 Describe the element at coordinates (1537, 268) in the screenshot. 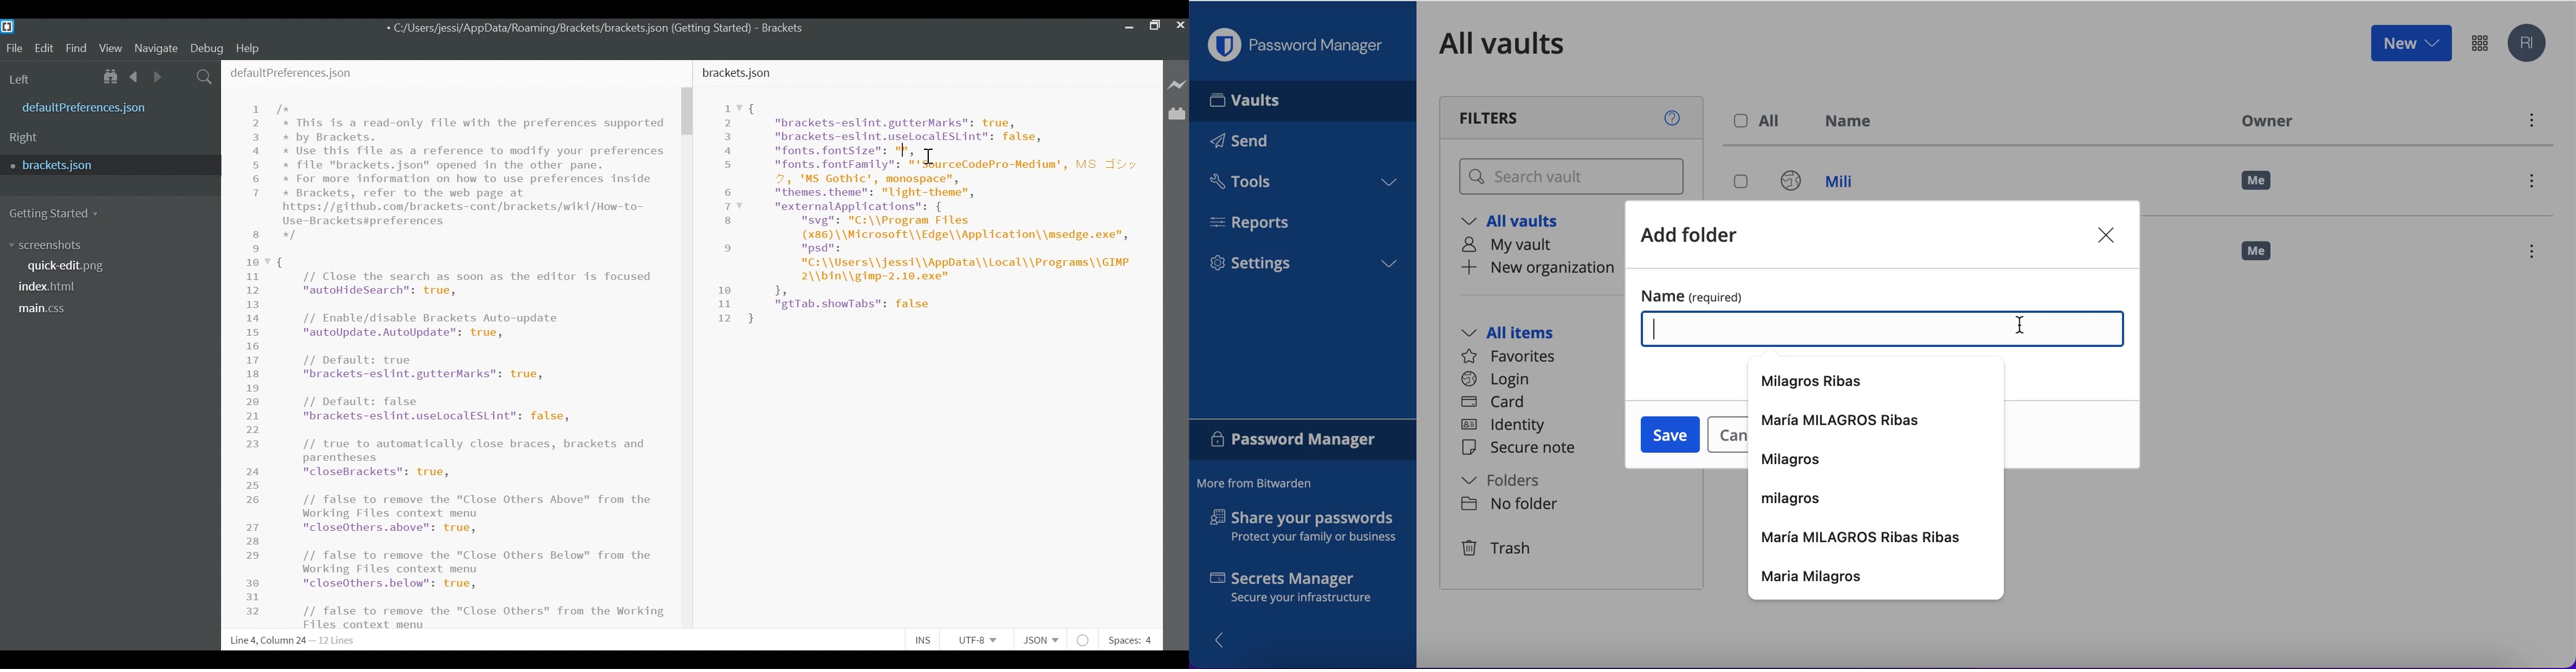

I see `new organization` at that location.